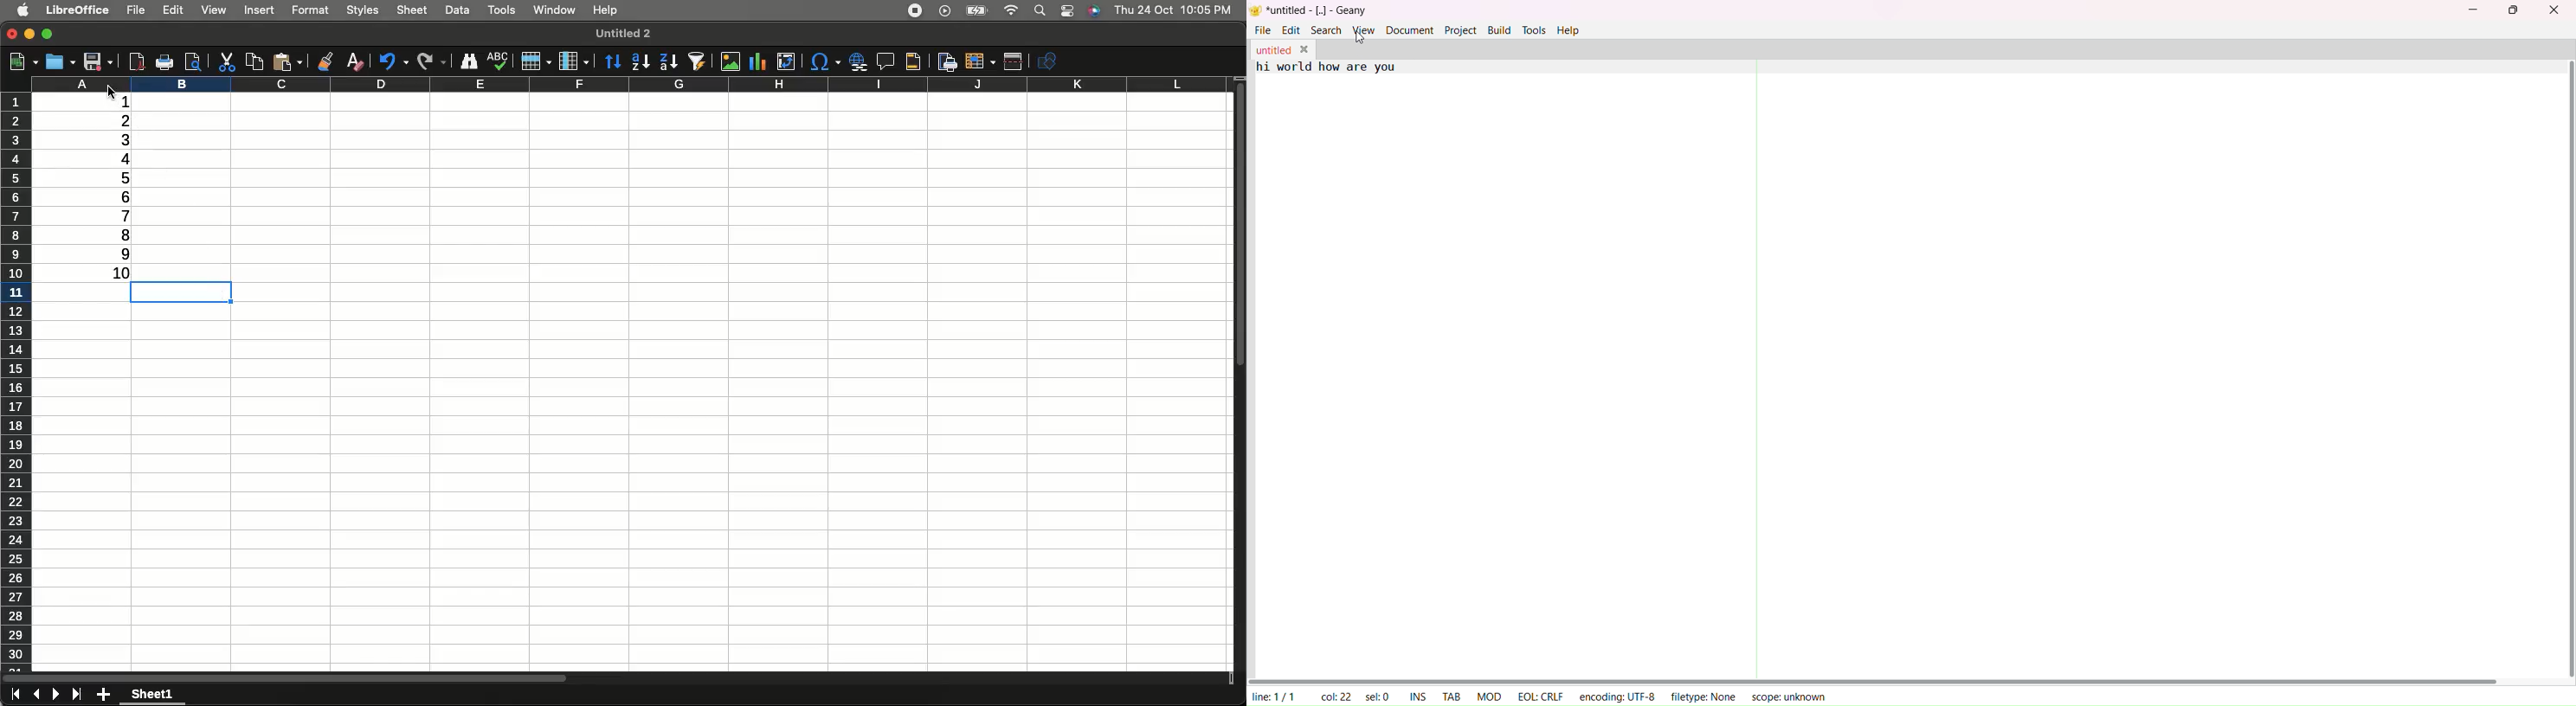  I want to click on Help, so click(606, 11).